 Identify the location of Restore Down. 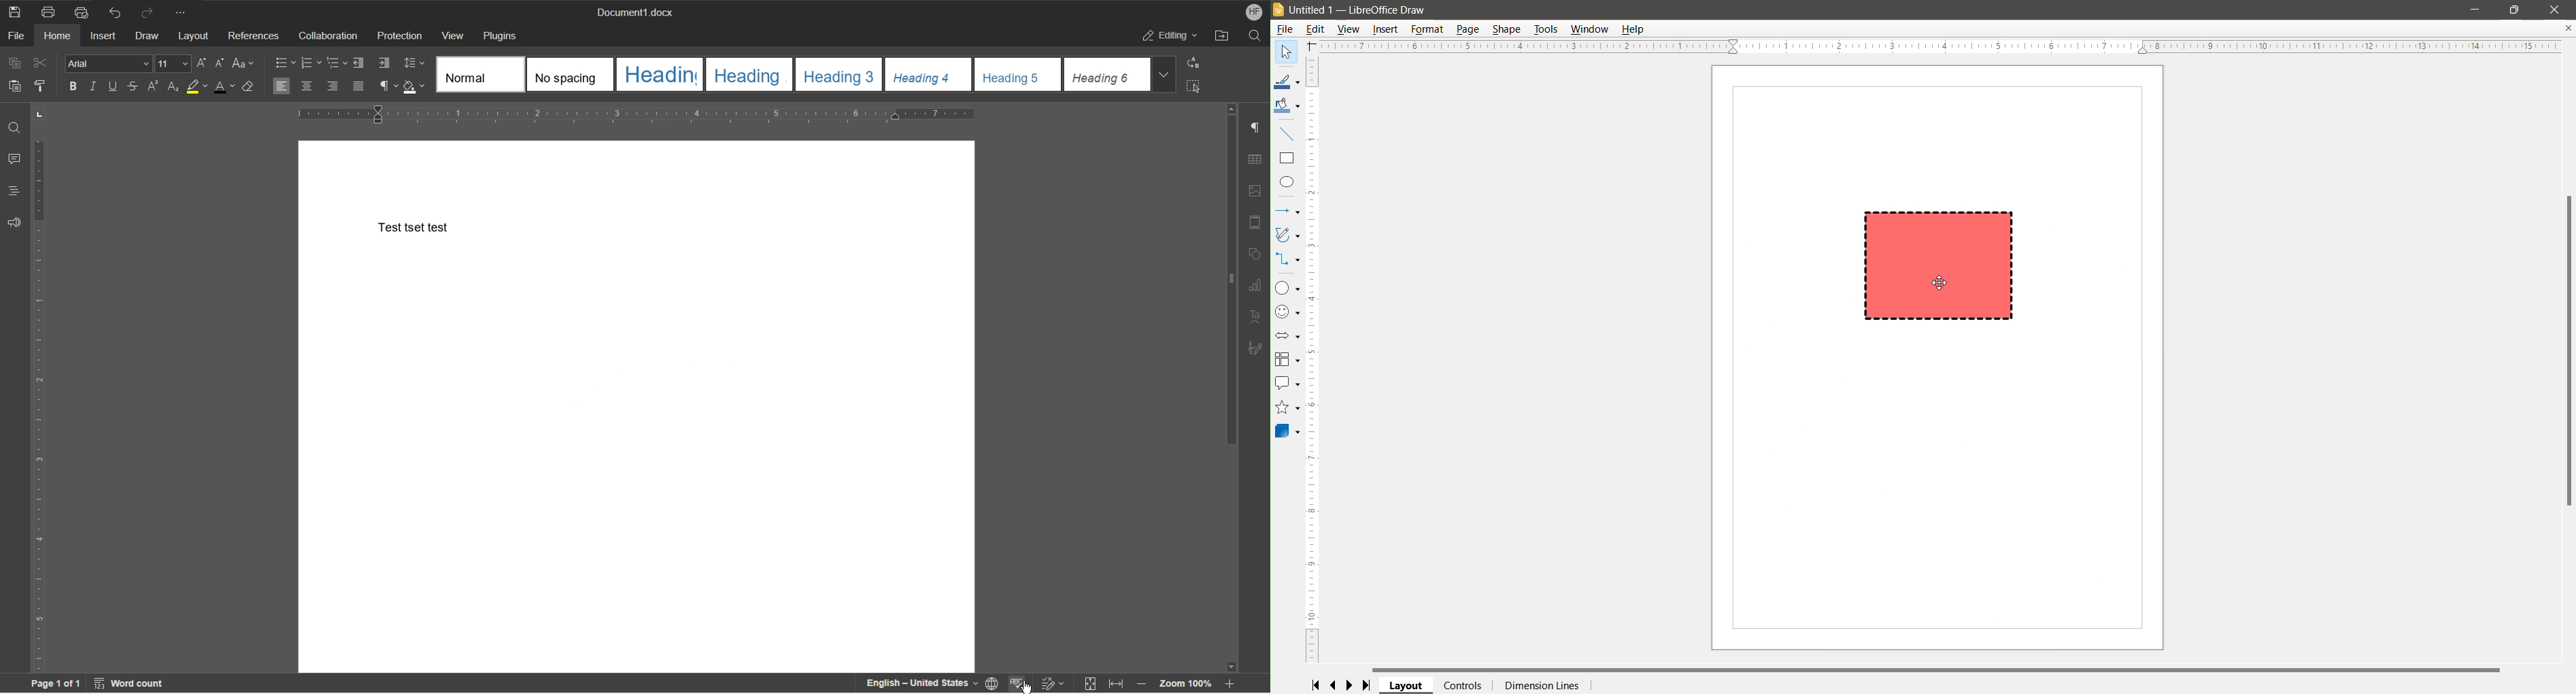
(2515, 10).